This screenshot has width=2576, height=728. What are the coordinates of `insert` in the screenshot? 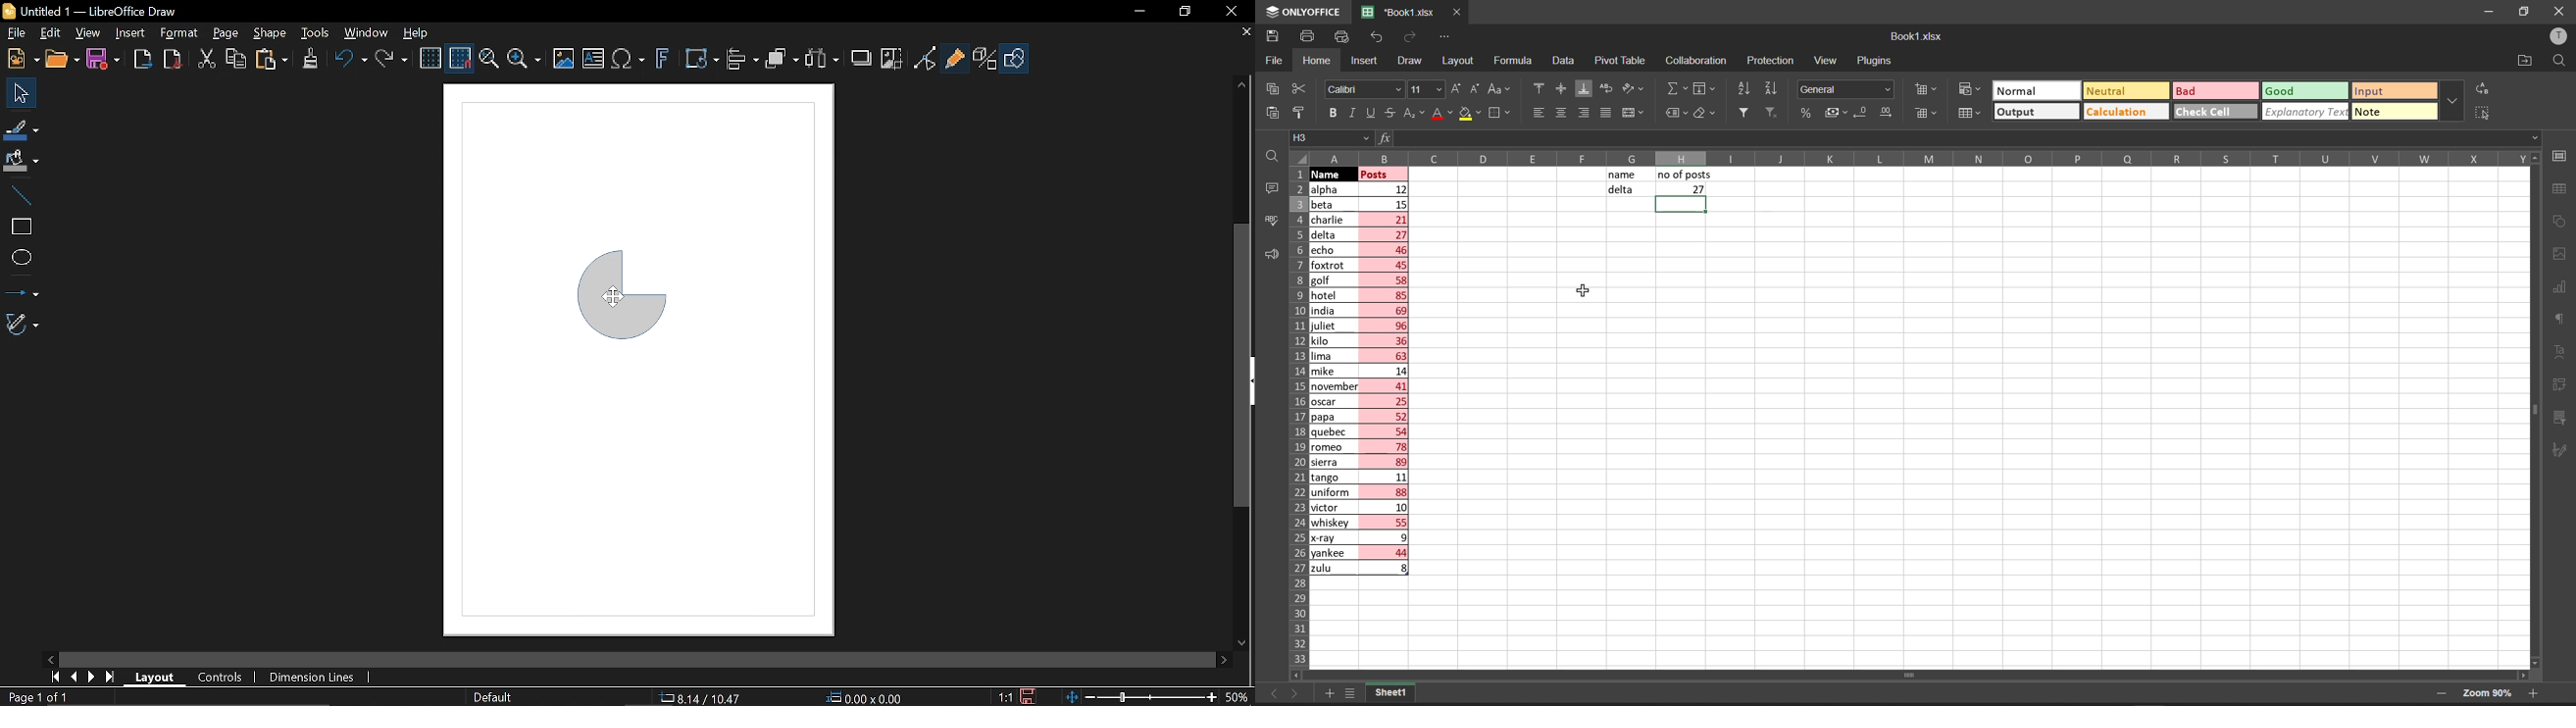 It's located at (1363, 61).